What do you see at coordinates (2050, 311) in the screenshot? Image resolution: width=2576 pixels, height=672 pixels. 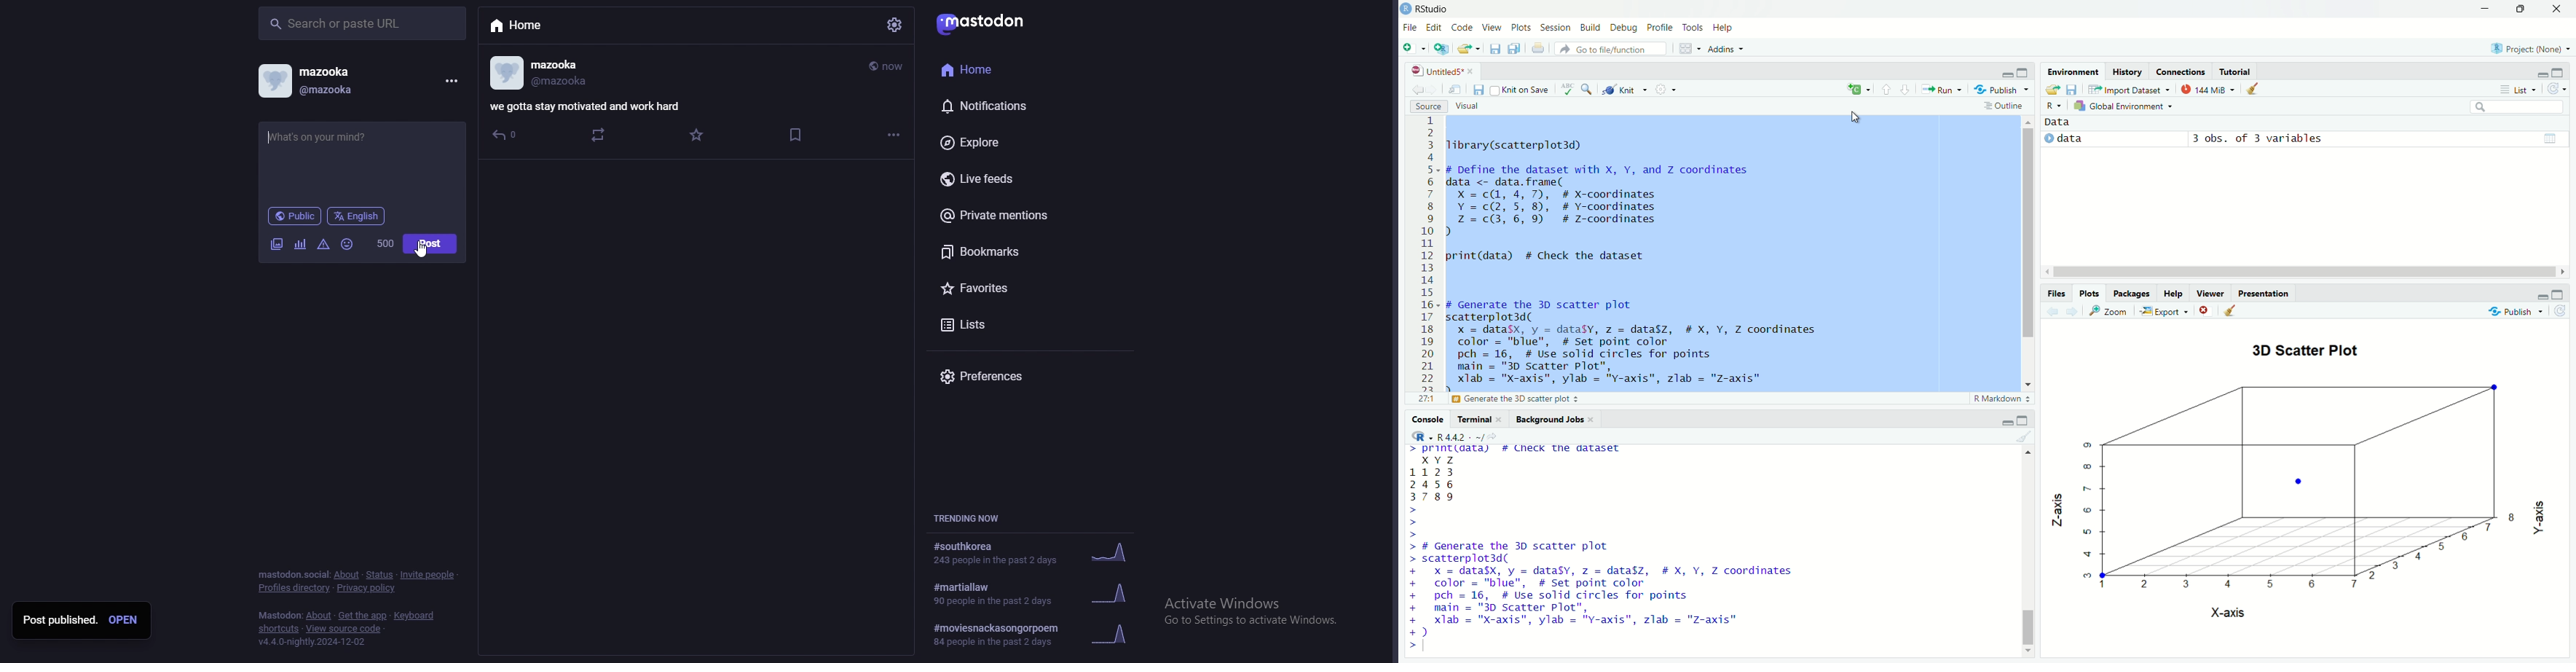 I see `previous plot` at bounding box center [2050, 311].